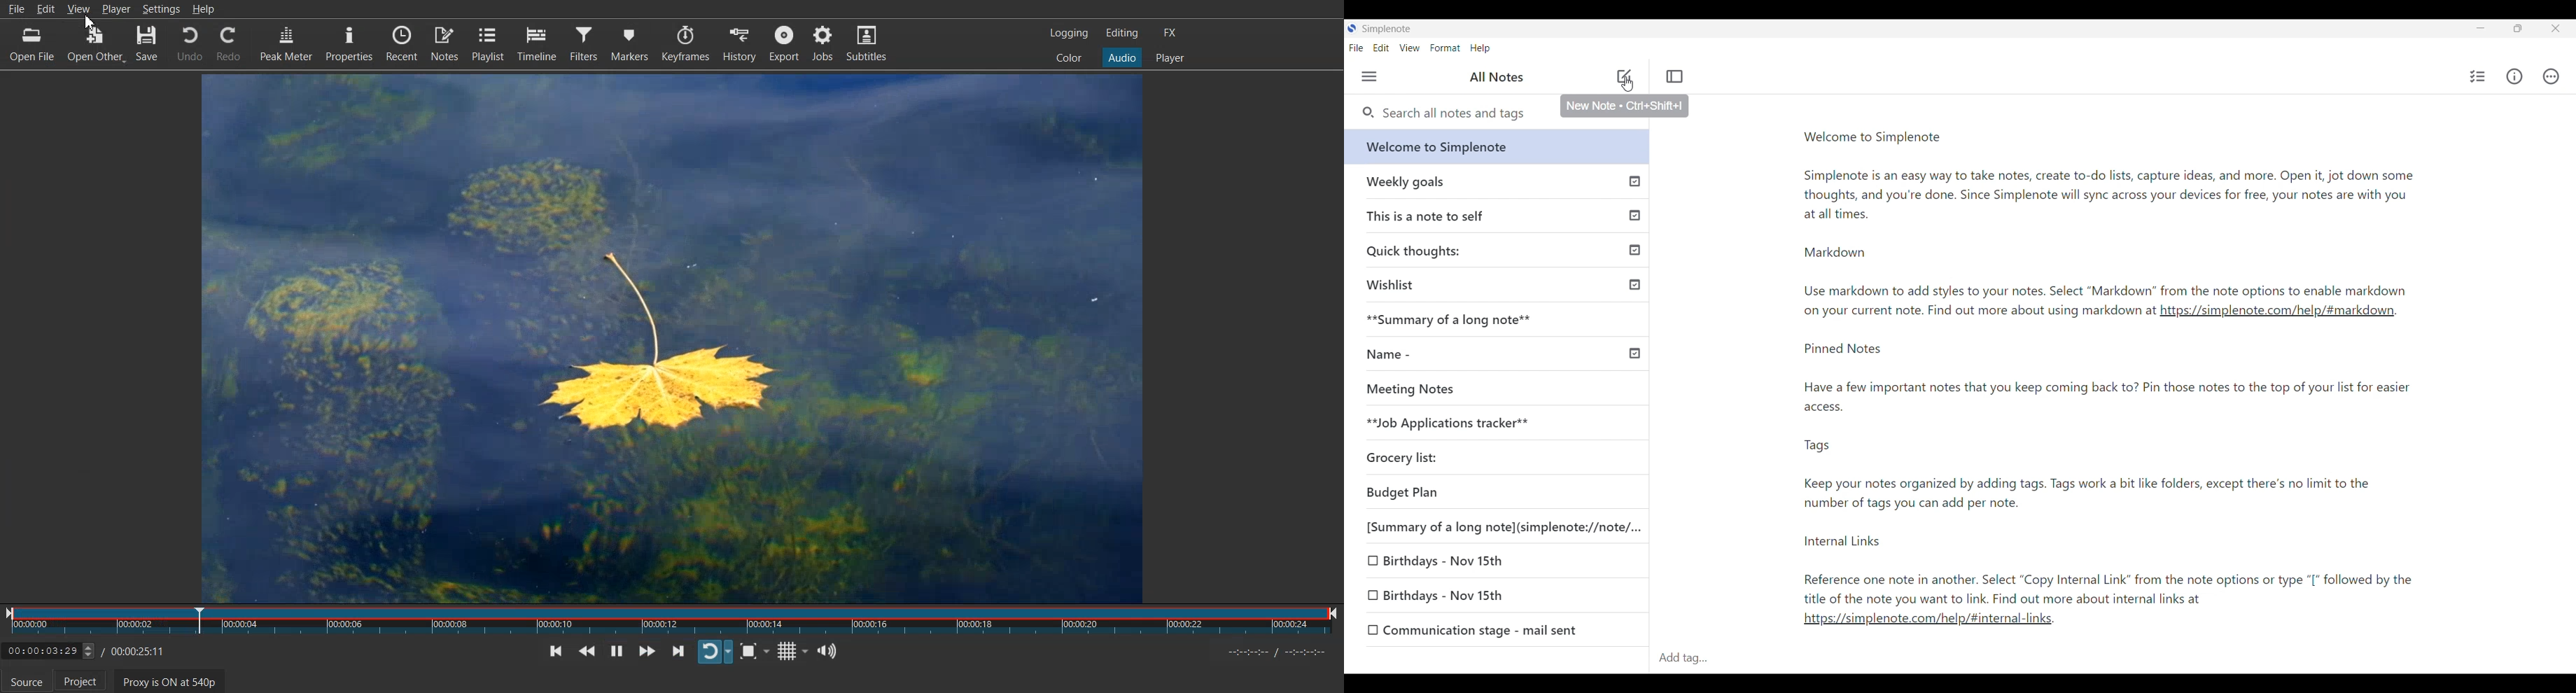 Image resolution: width=2576 pixels, height=700 pixels. What do you see at coordinates (2477, 76) in the screenshot?
I see `Insert cheklist` at bounding box center [2477, 76].